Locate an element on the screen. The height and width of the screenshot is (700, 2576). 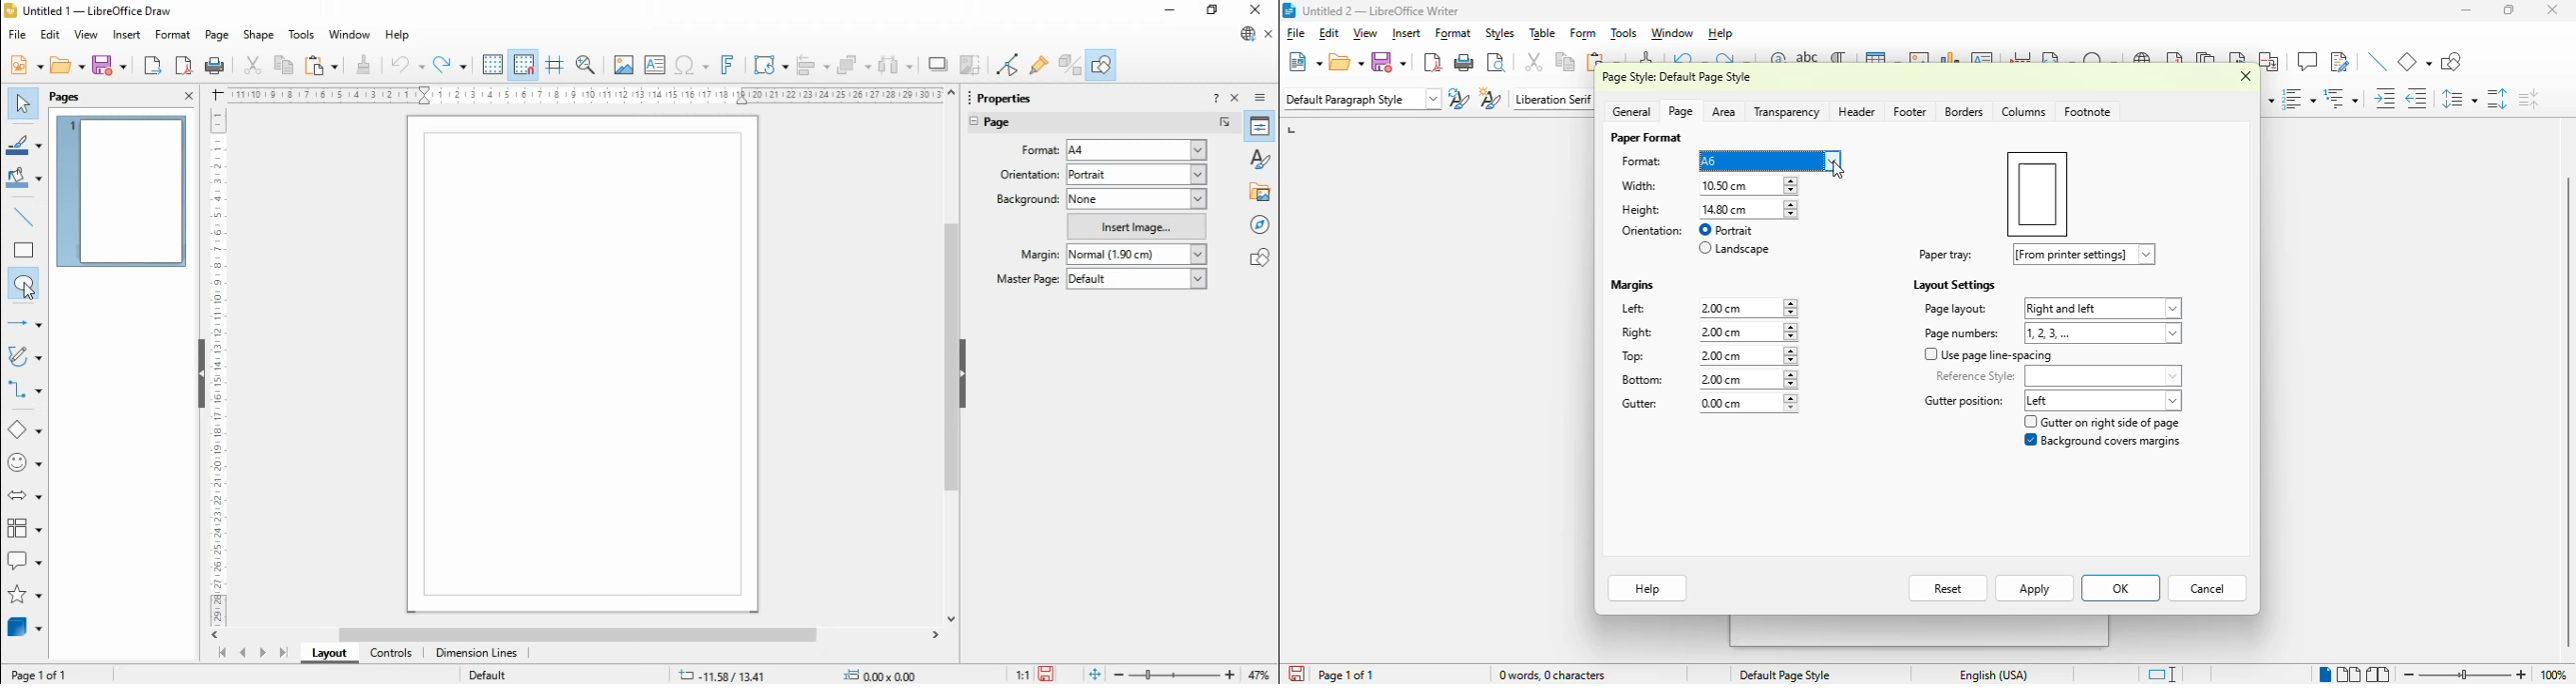
title is located at coordinates (1381, 10).